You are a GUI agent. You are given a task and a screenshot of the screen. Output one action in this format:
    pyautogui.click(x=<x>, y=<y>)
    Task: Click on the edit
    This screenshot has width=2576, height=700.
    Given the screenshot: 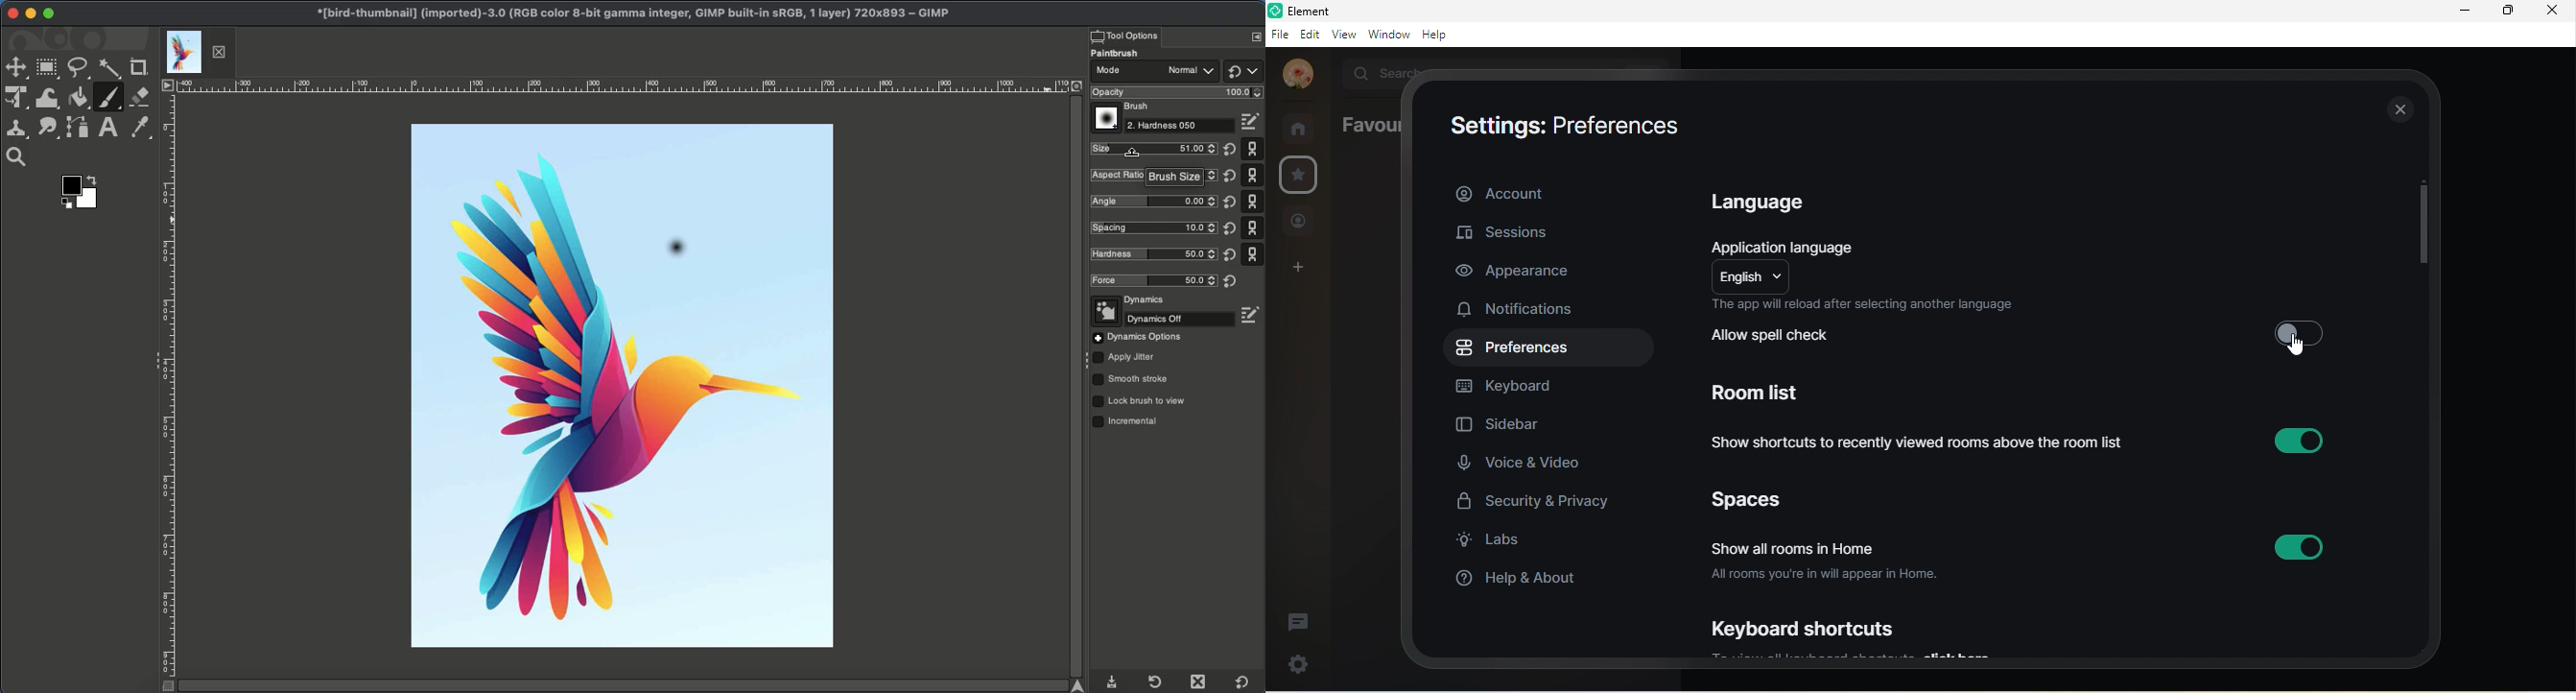 What is the action you would take?
    pyautogui.click(x=1311, y=35)
    